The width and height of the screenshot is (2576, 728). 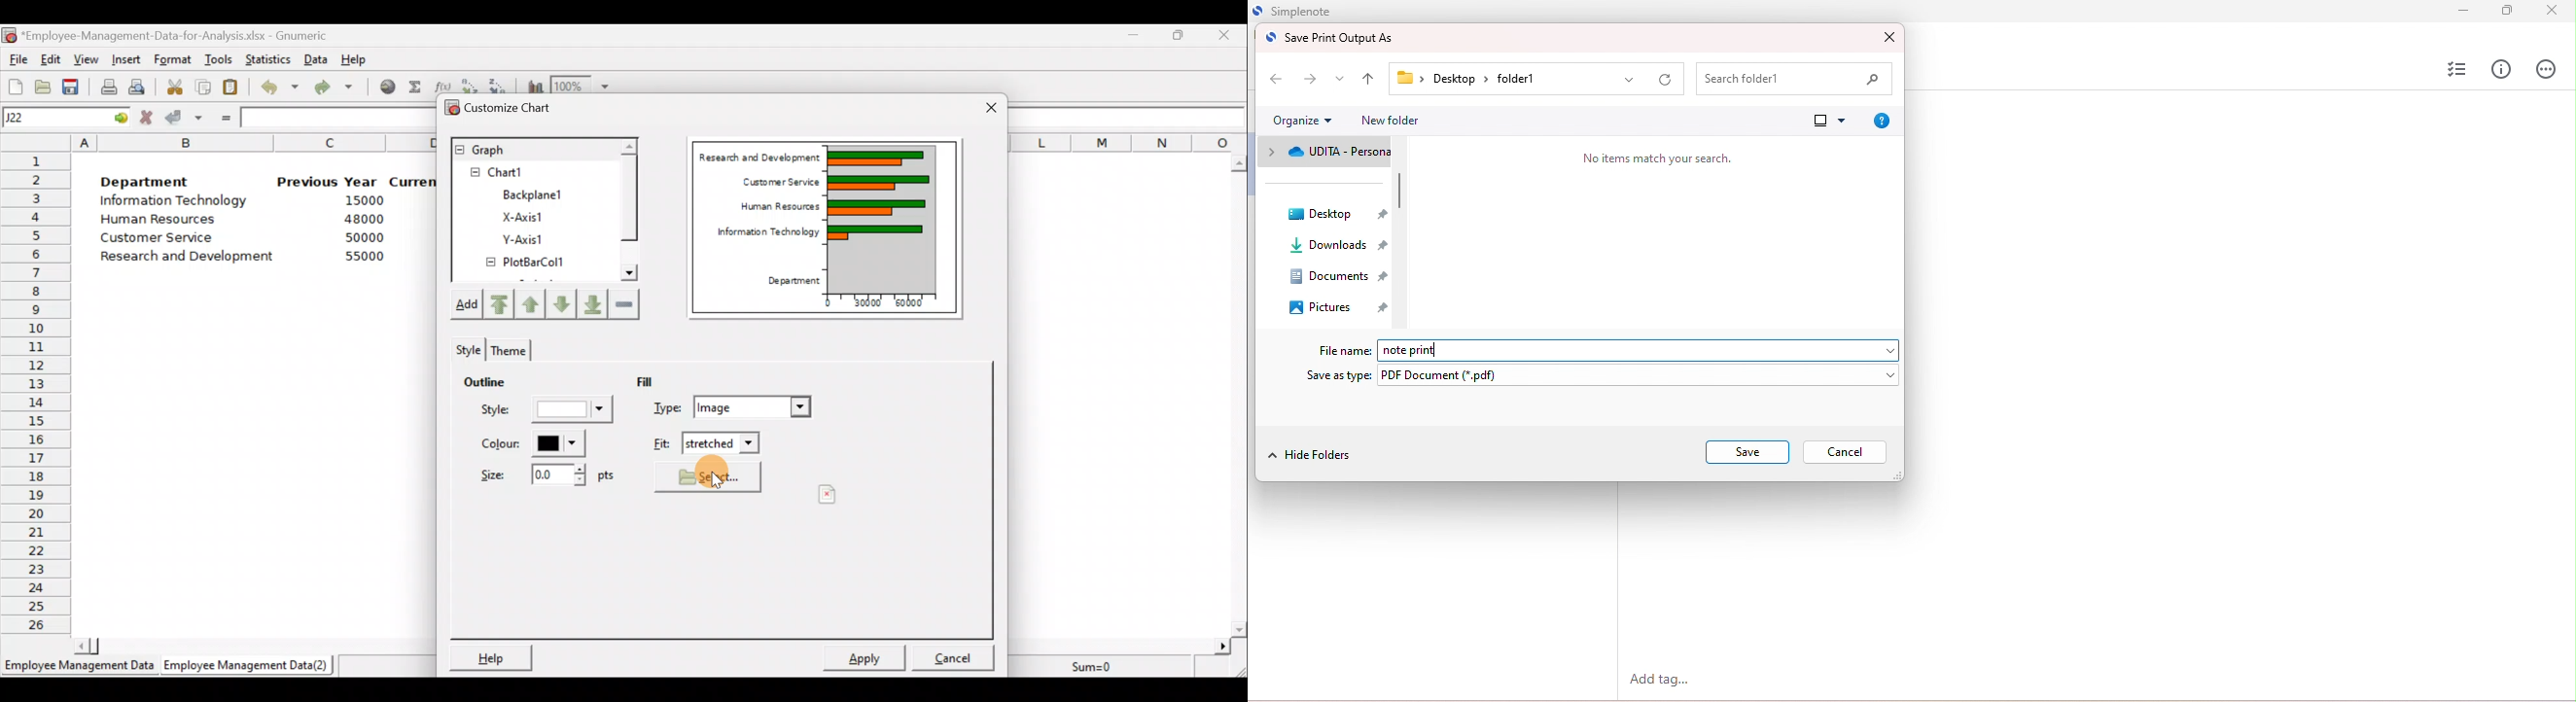 What do you see at coordinates (471, 84) in the screenshot?
I see `Sort in Ascending order` at bounding box center [471, 84].